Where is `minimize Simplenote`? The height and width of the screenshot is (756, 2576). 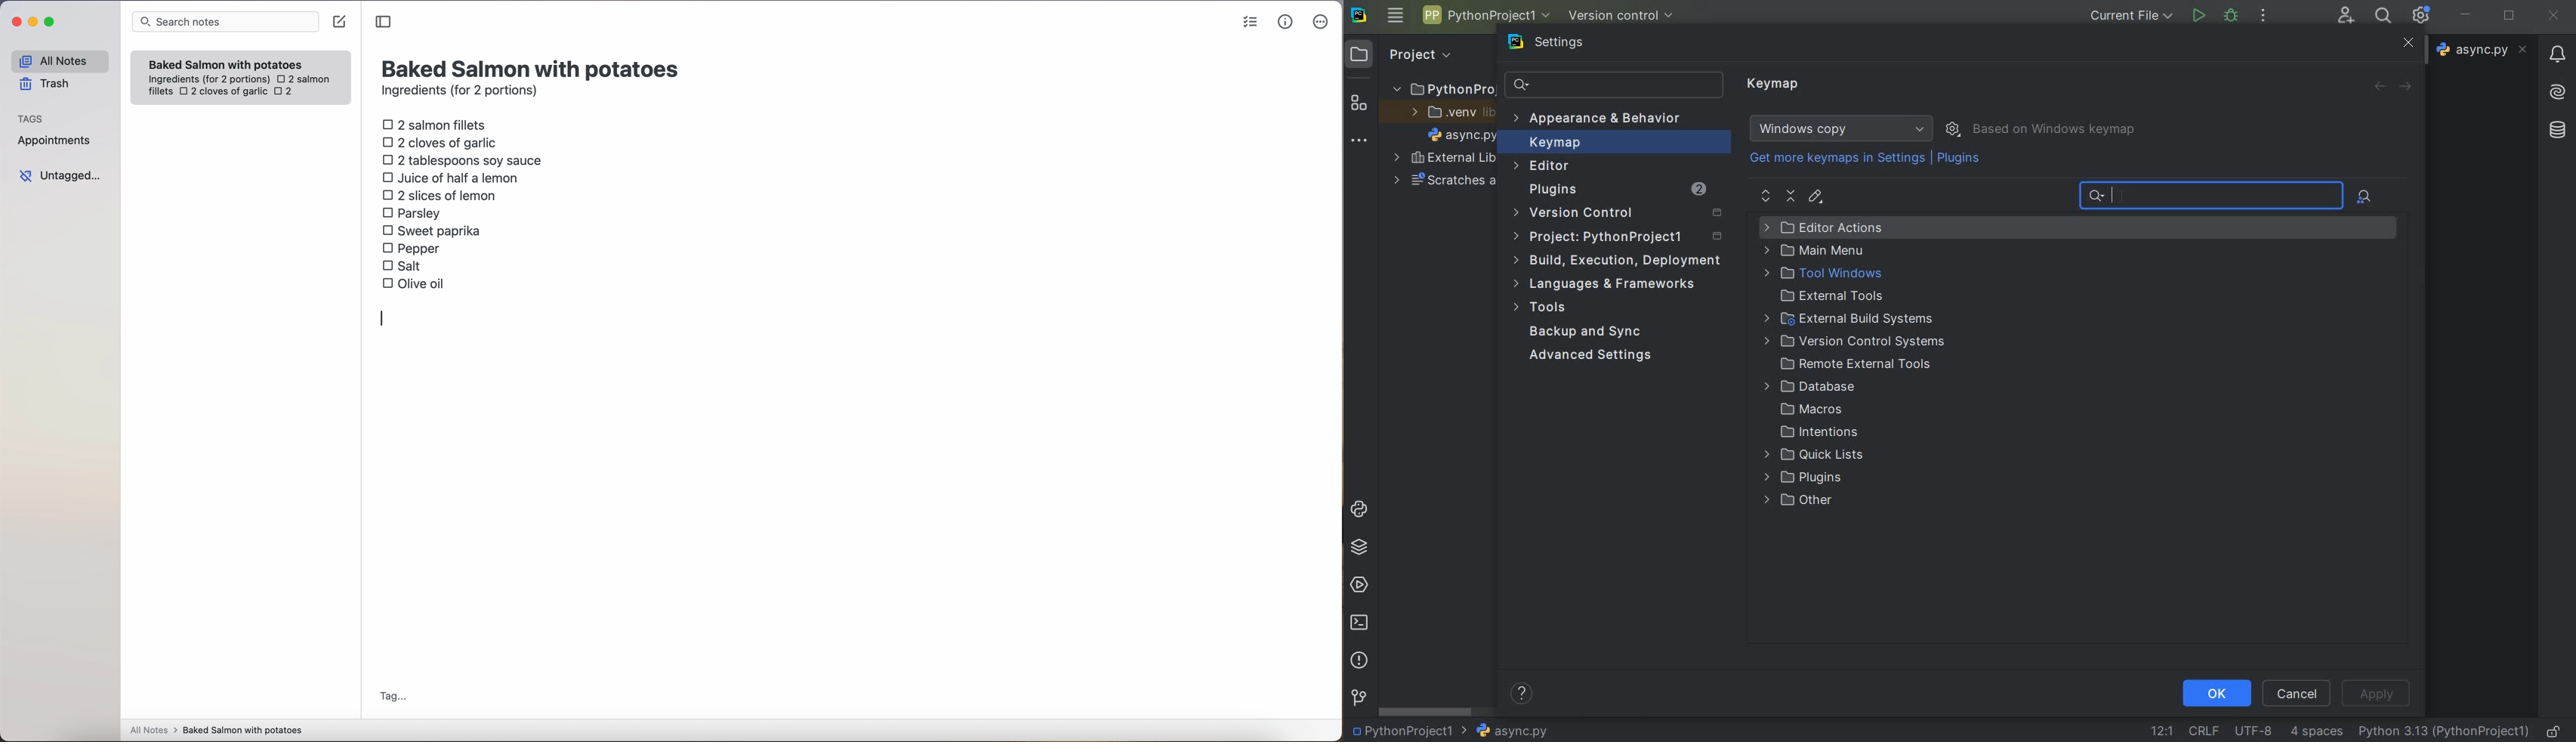 minimize Simplenote is located at coordinates (33, 23).